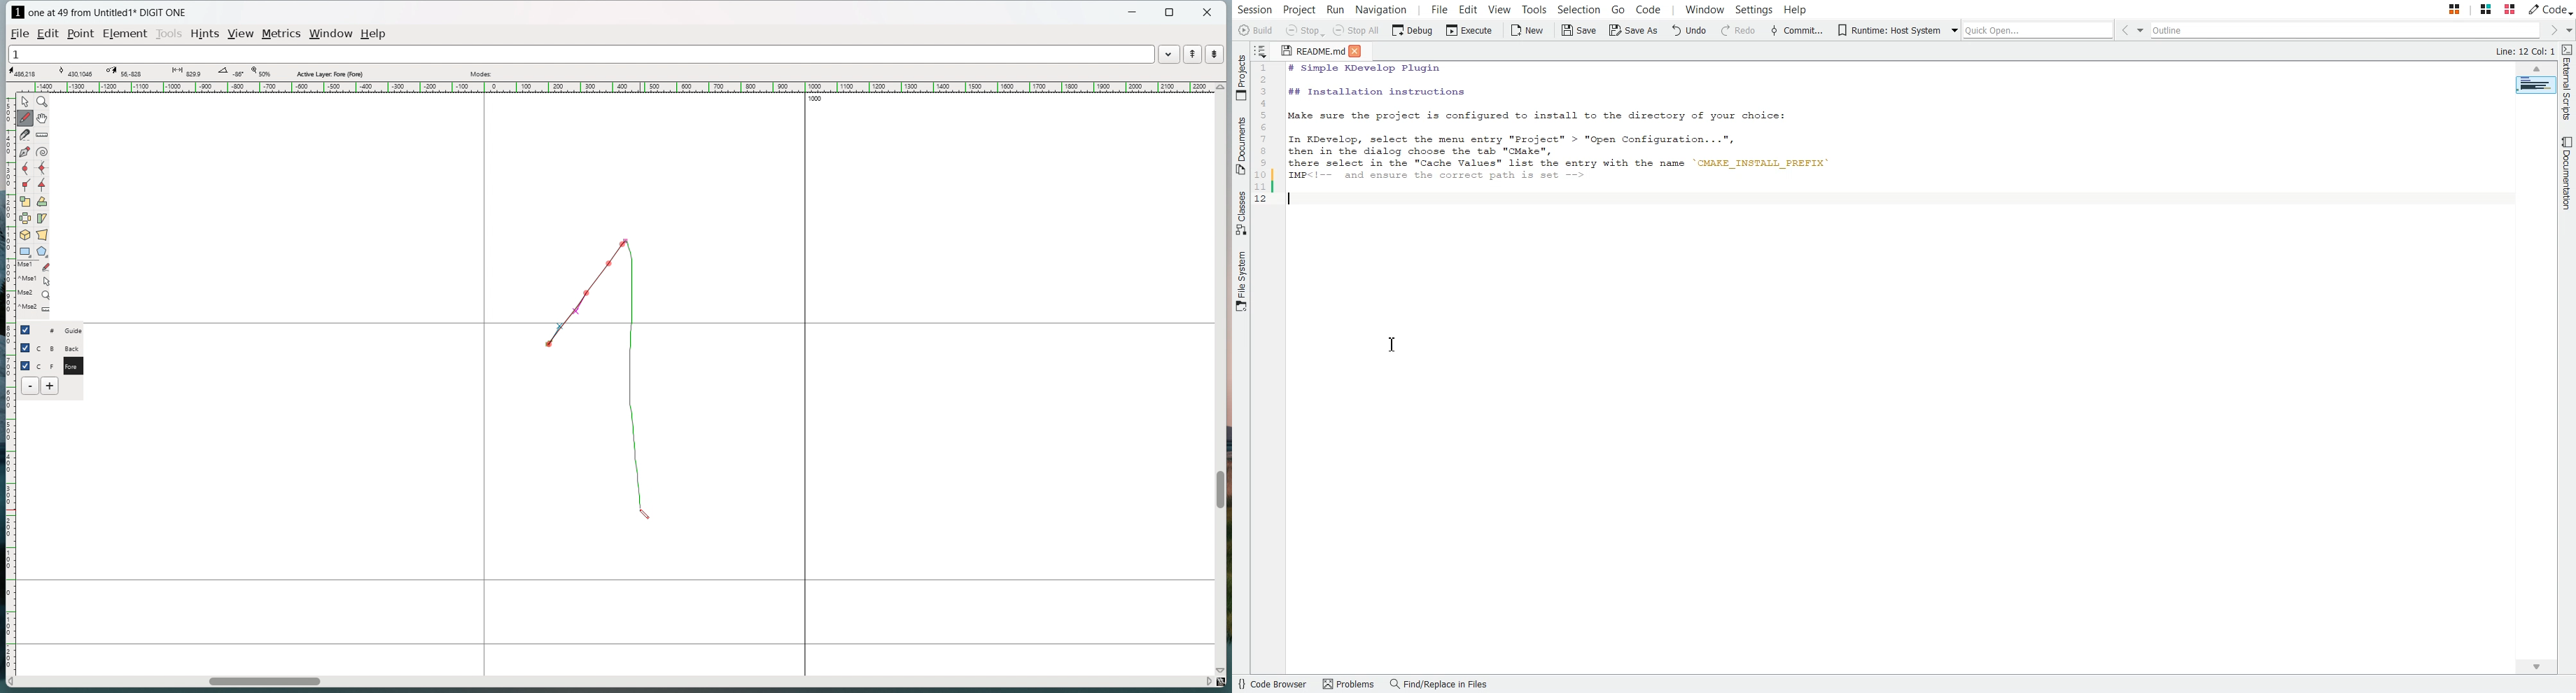  Describe the element at coordinates (1219, 87) in the screenshot. I see `scroll up` at that location.